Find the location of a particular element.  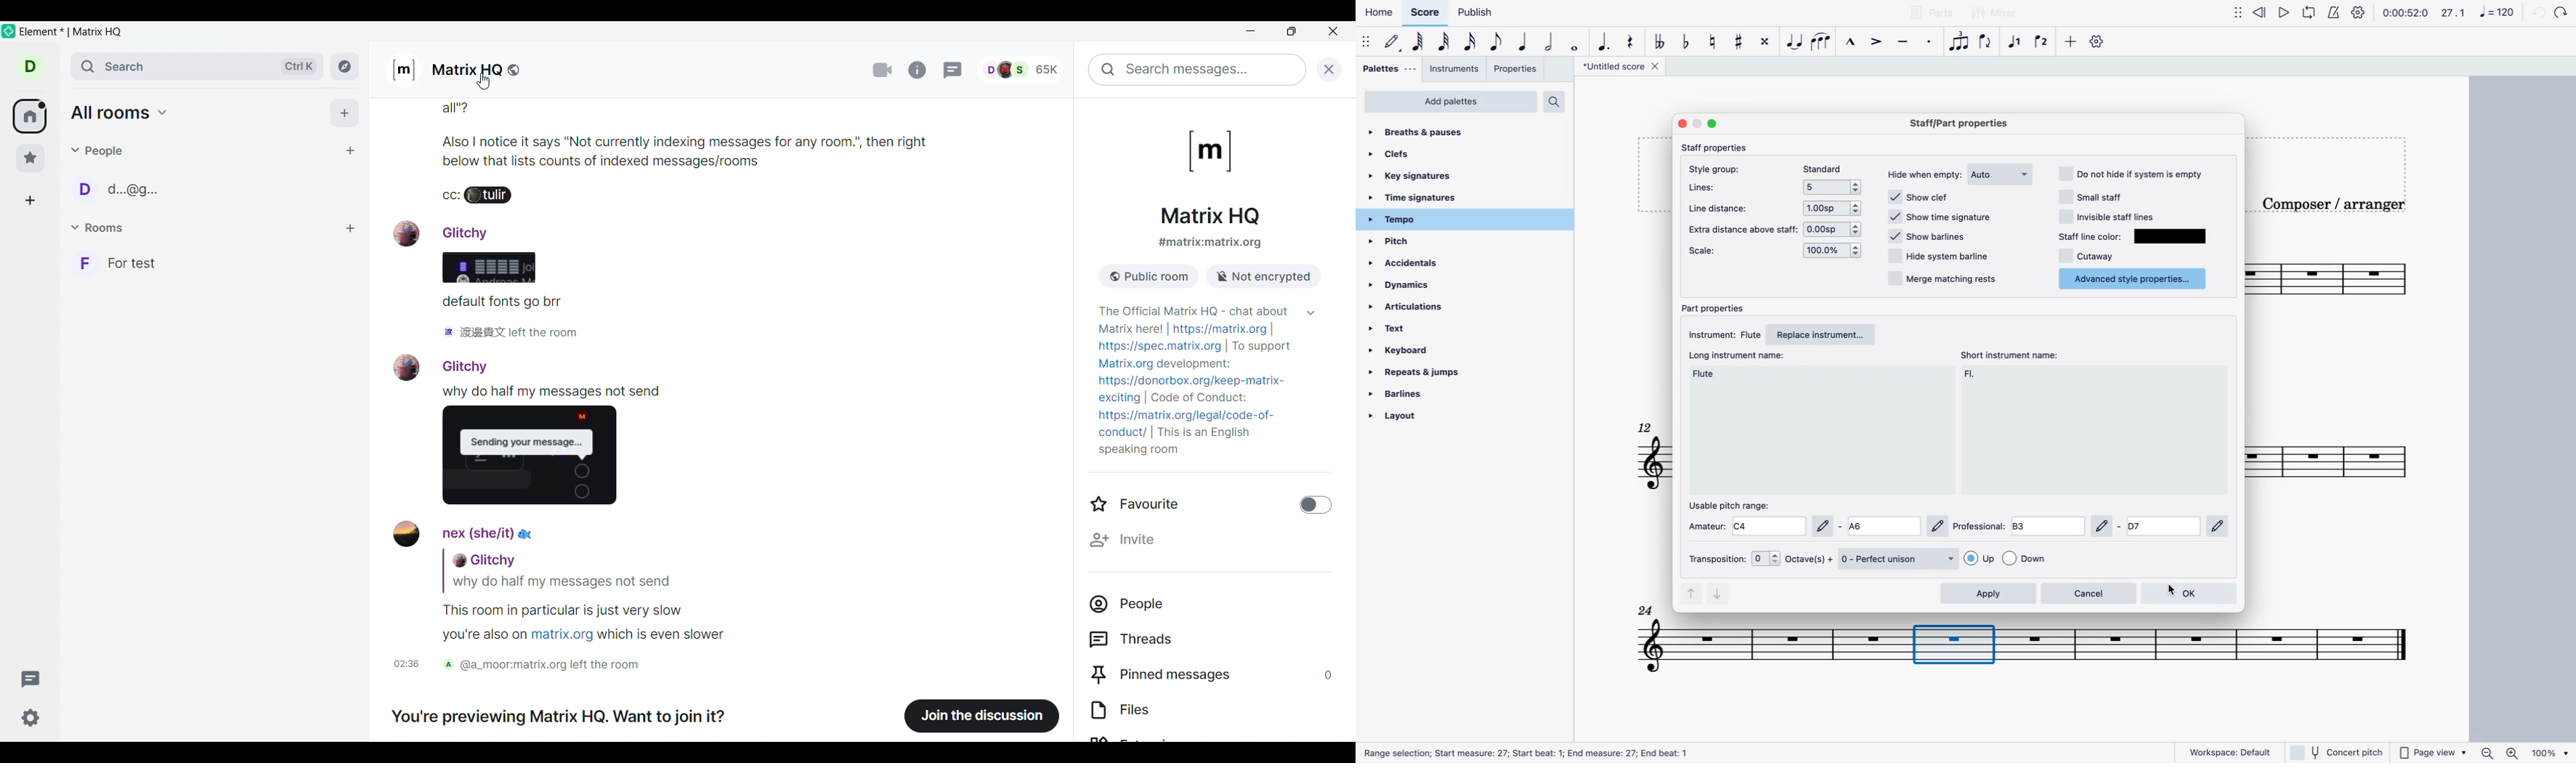

Video call is located at coordinates (881, 69).